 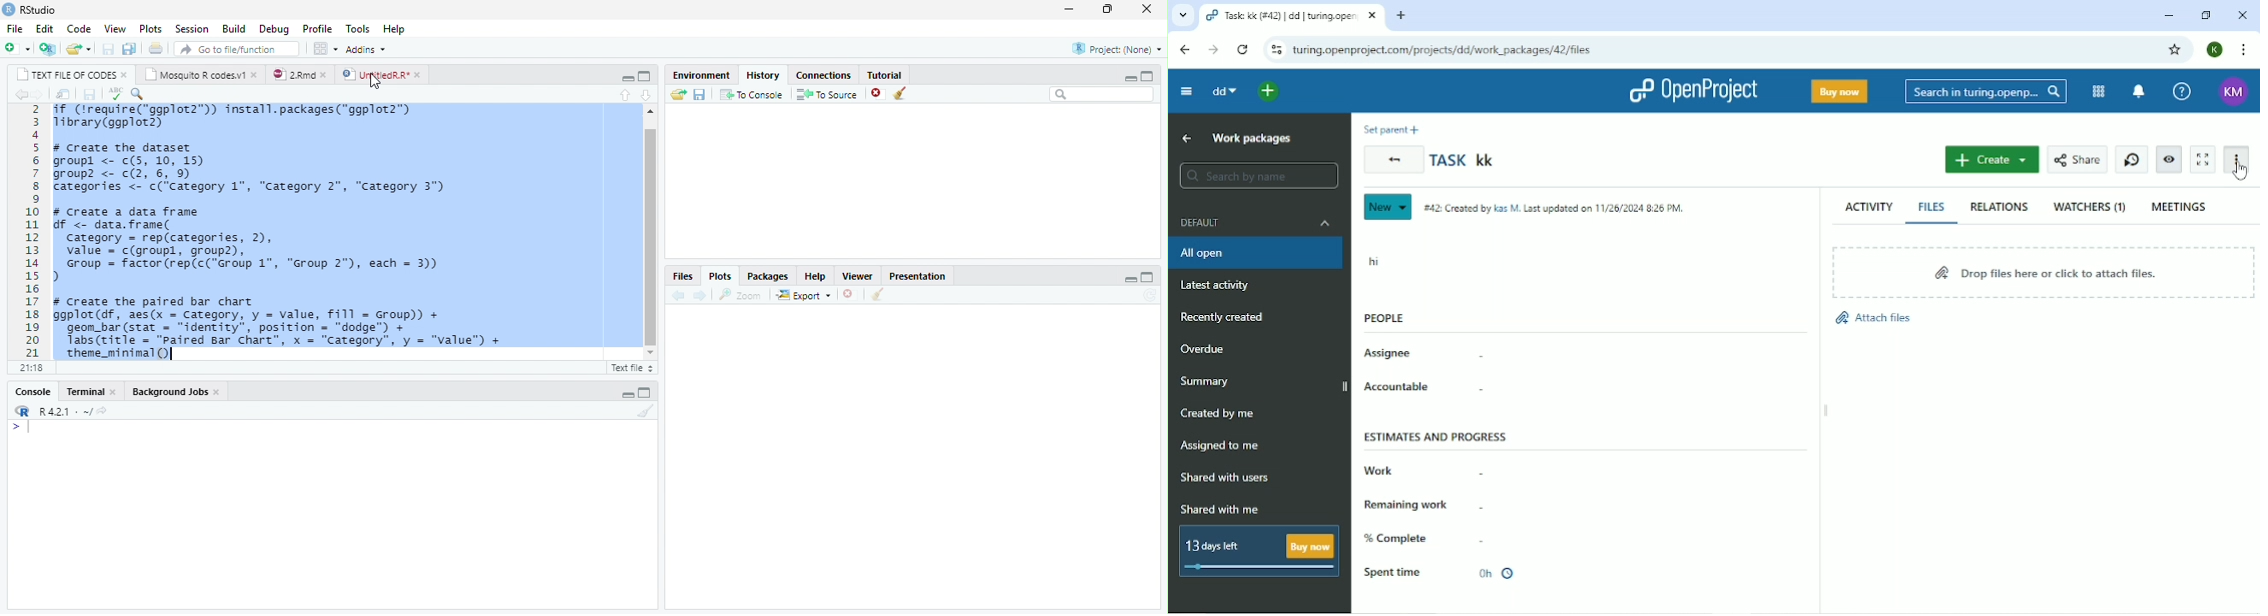 What do you see at coordinates (824, 94) in the screenshot?
I see ` to source : insert the selected command into the current document ` at bounding box center [824, 94].